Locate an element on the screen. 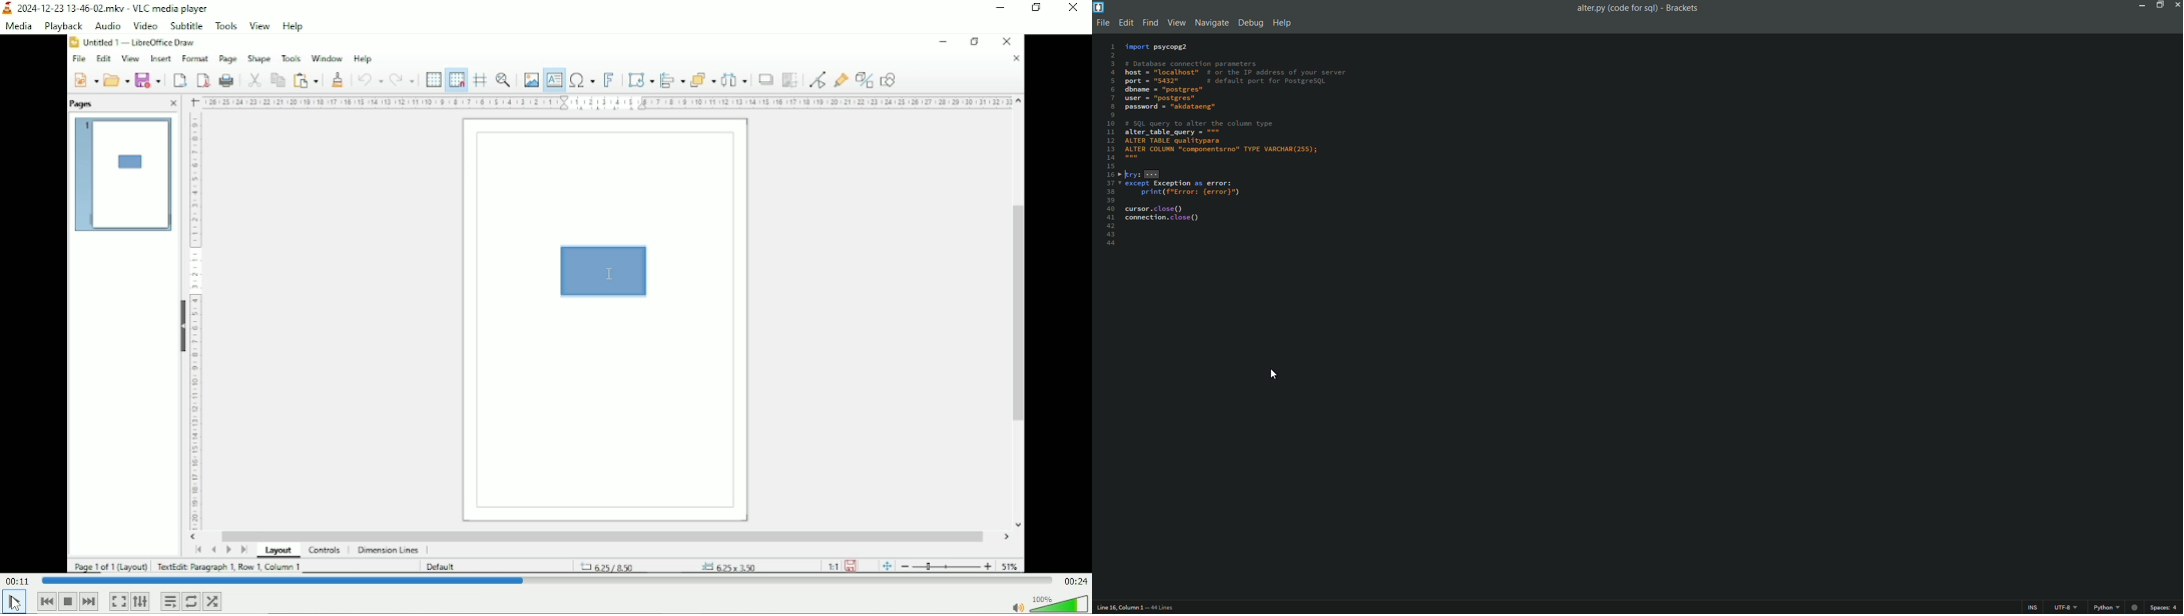  Subtitle is located at coordinates (185, 28).